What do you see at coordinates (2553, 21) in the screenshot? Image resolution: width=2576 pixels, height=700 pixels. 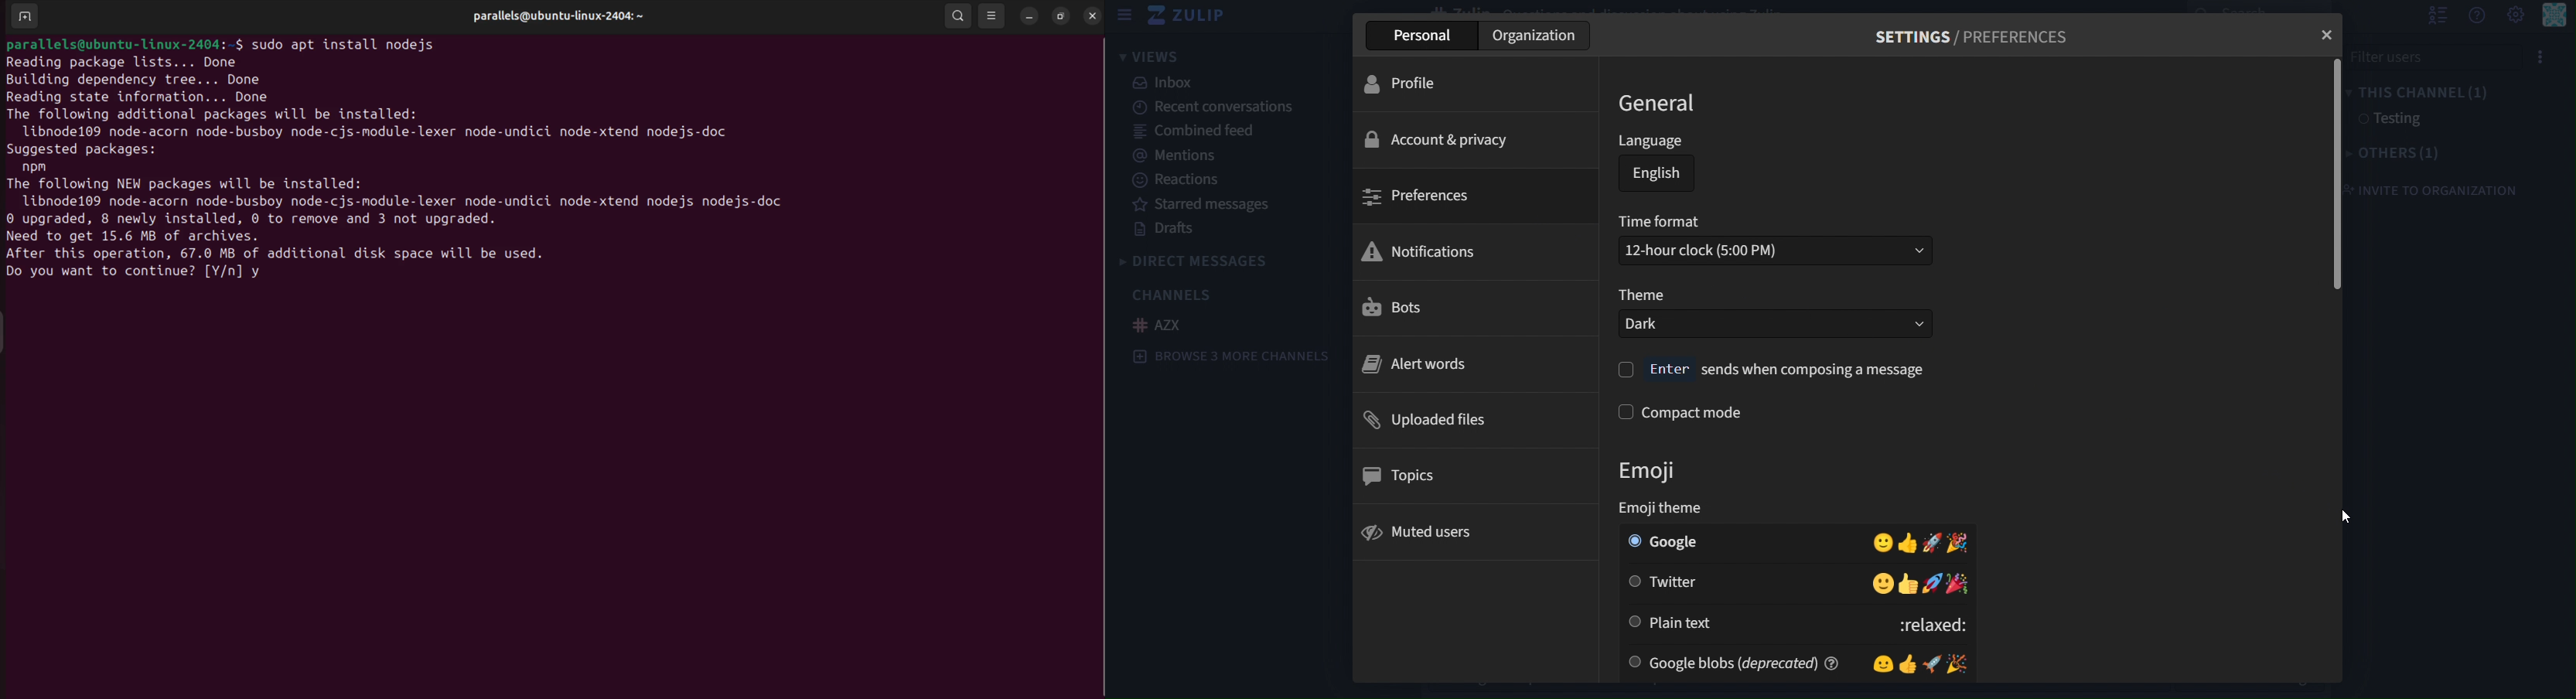 I see `personal menu` at bounding box center [2553, 21].